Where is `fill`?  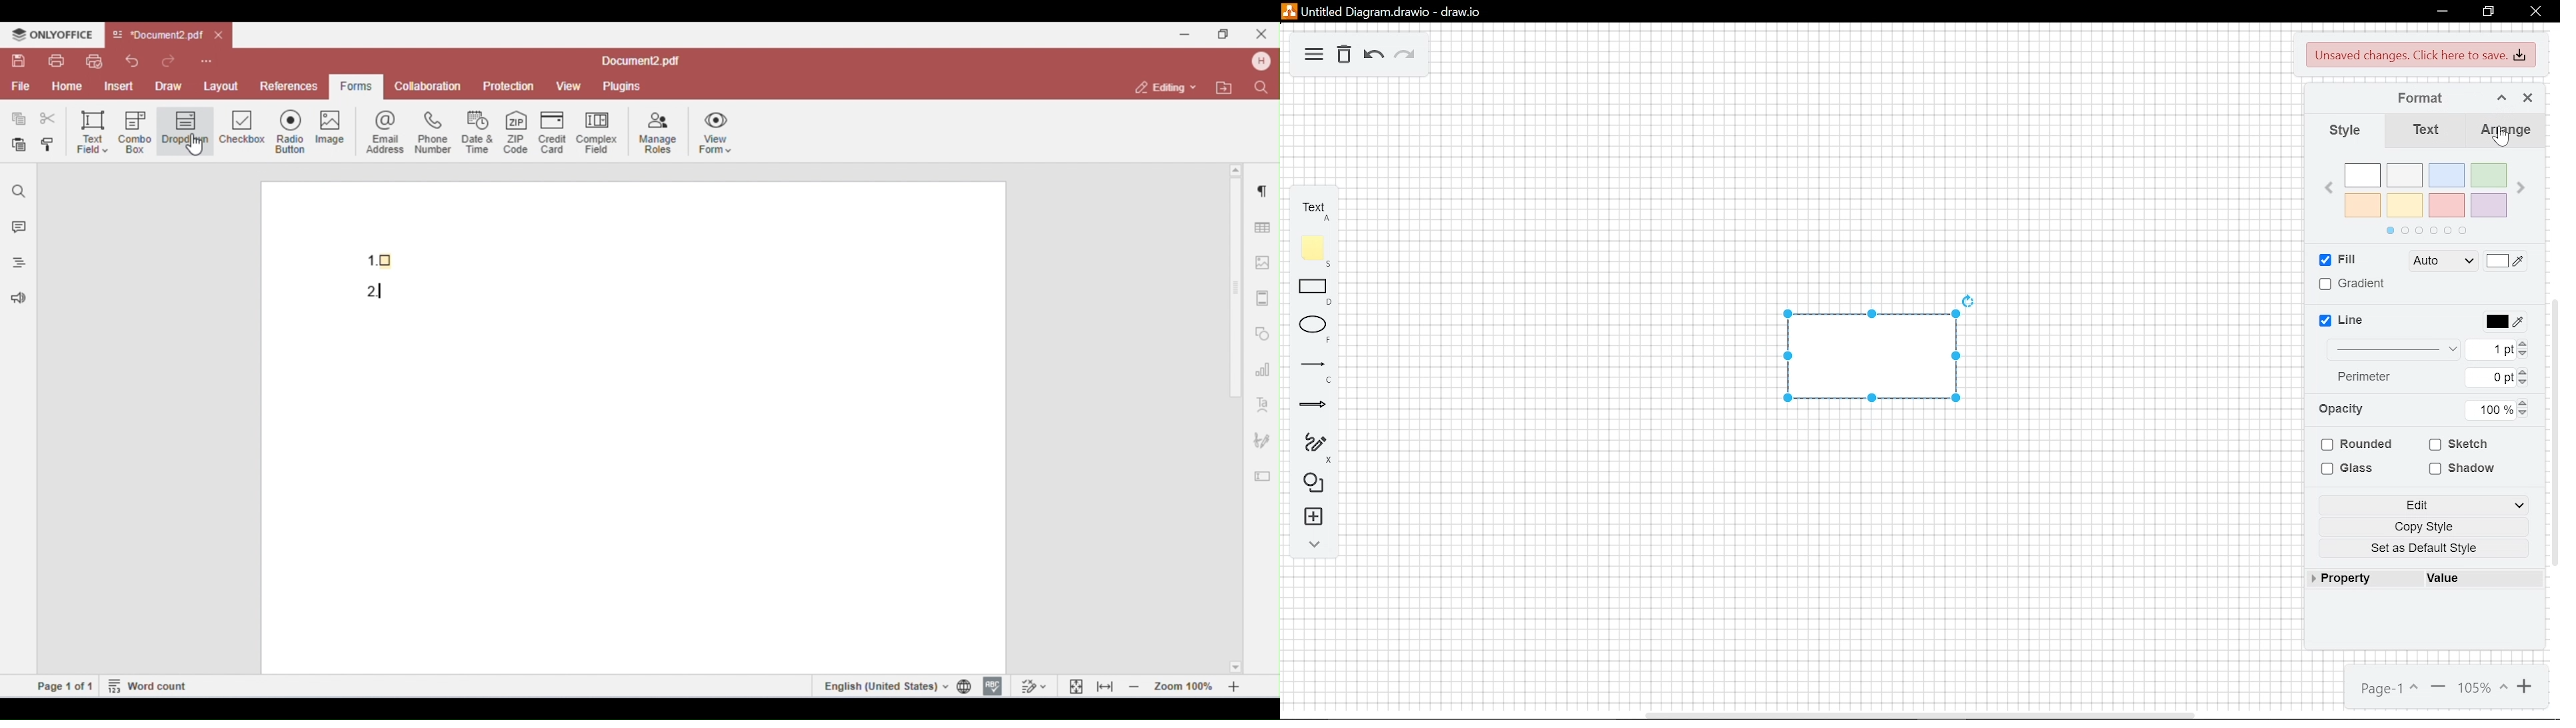 fill is located at coordinates (2338, 260).